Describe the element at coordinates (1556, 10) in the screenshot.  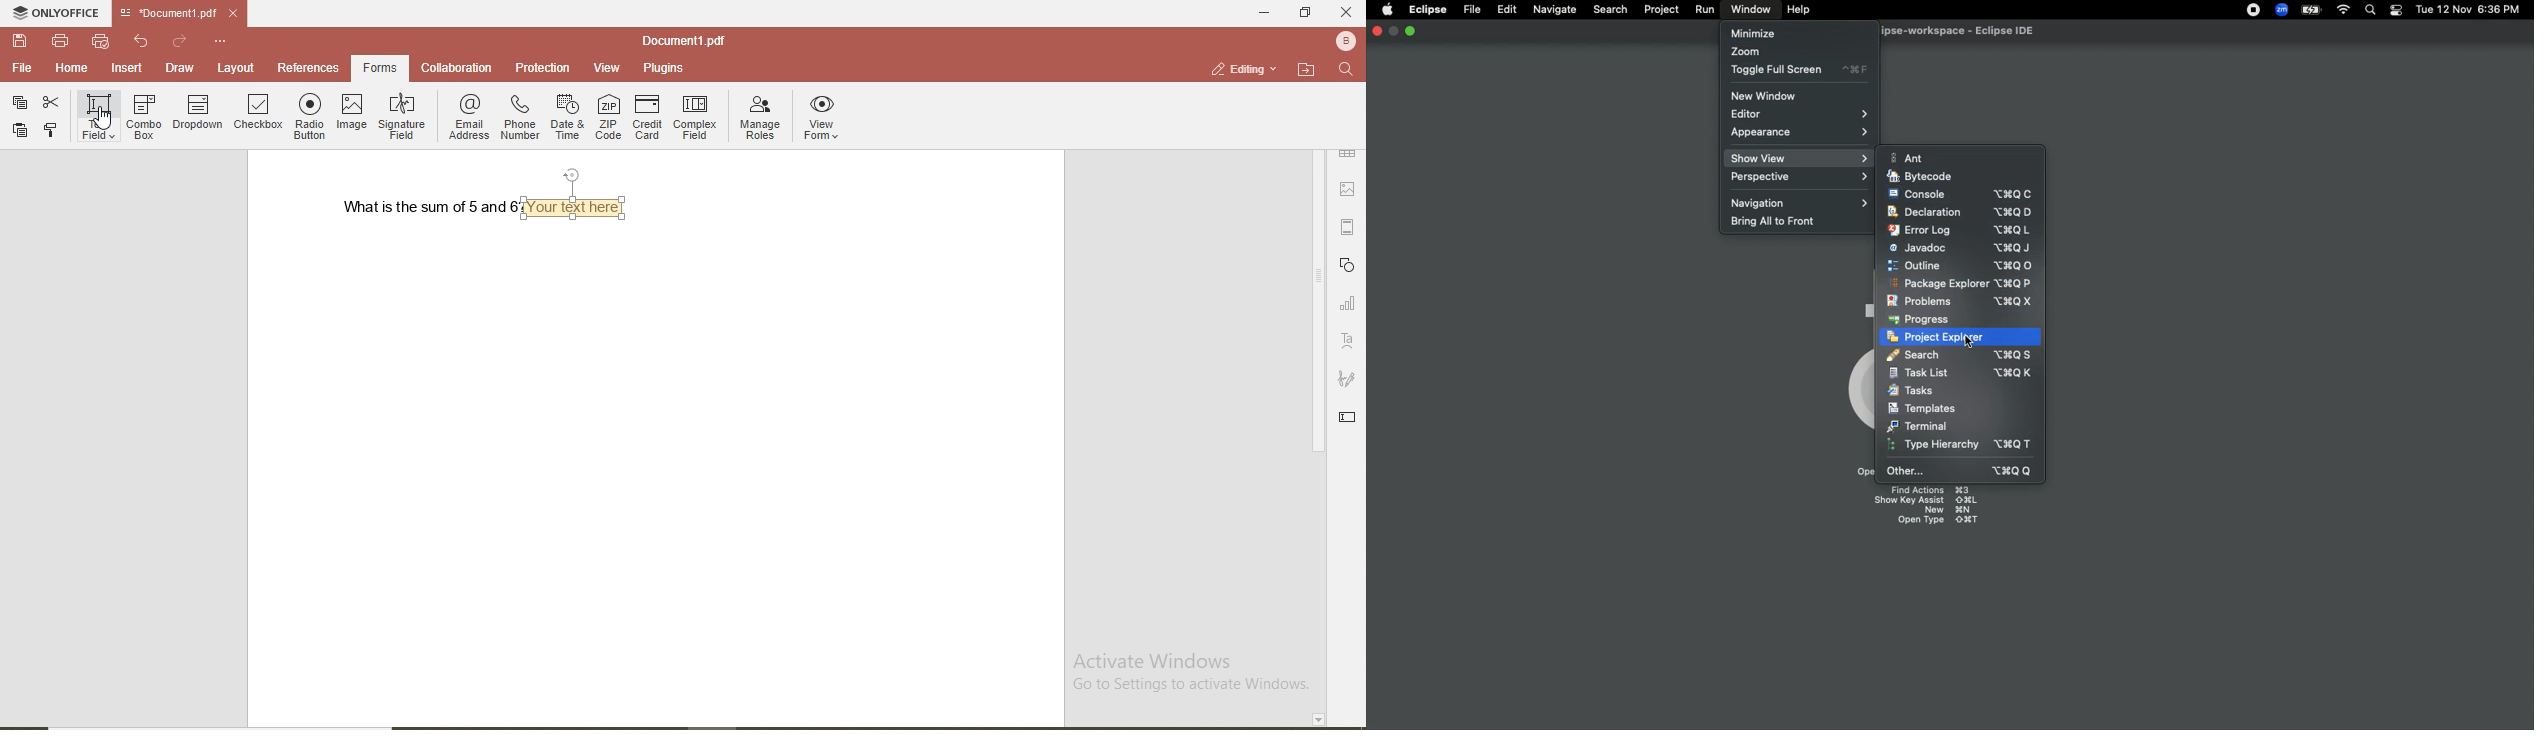
I see `Navigate` at that location.